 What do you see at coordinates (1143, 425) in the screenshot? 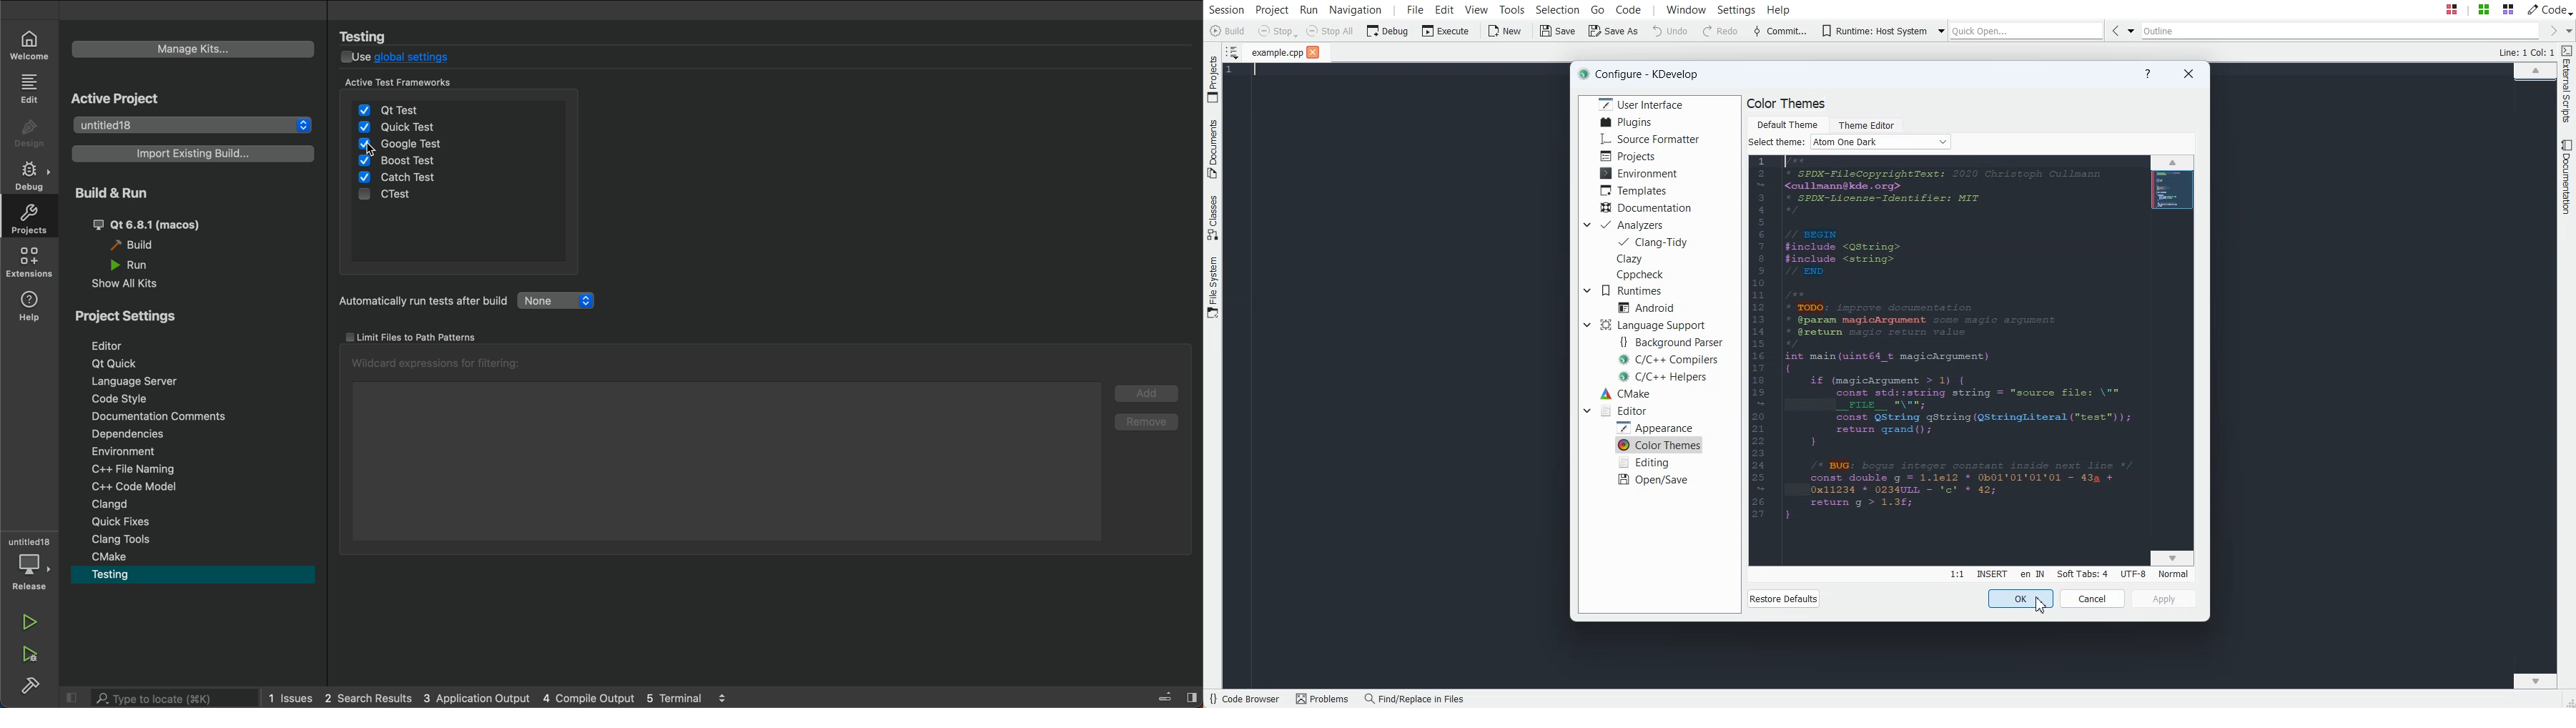
I see `remove` at bounding box center [1143, 425].